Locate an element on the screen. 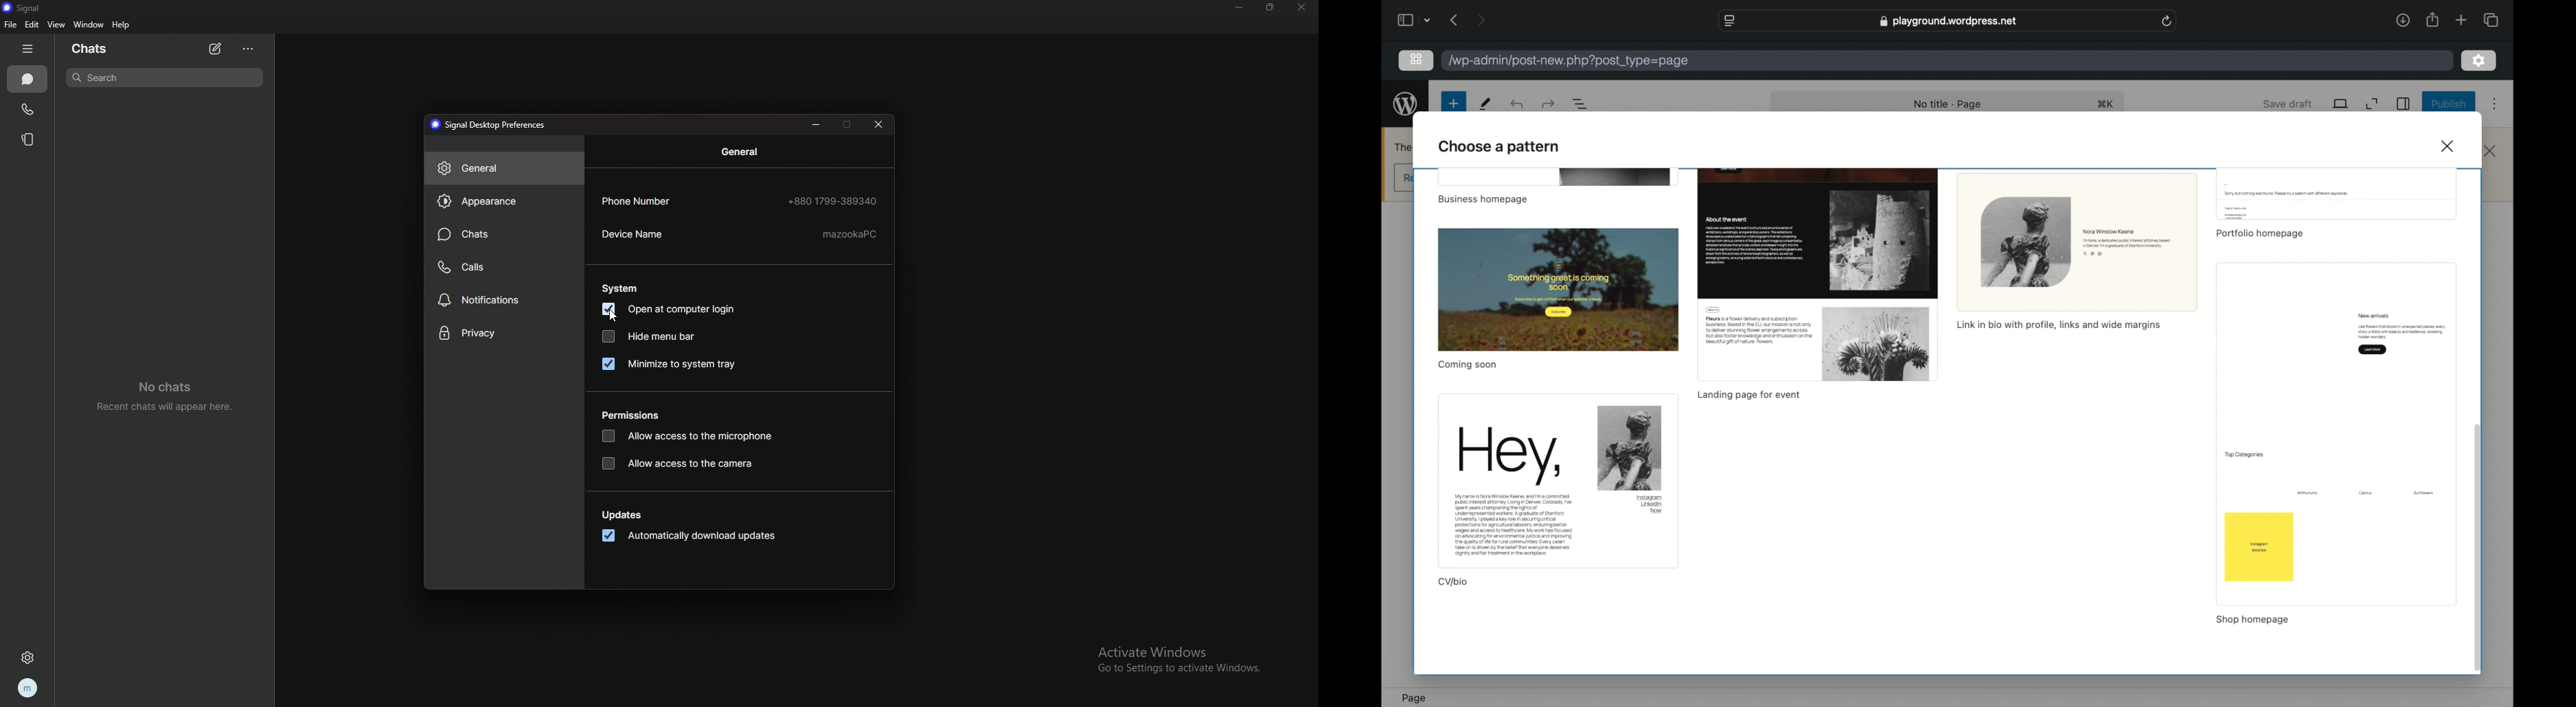 The height and width of the screenshot is (728, 2576). close is located at coordinates (878, 125).